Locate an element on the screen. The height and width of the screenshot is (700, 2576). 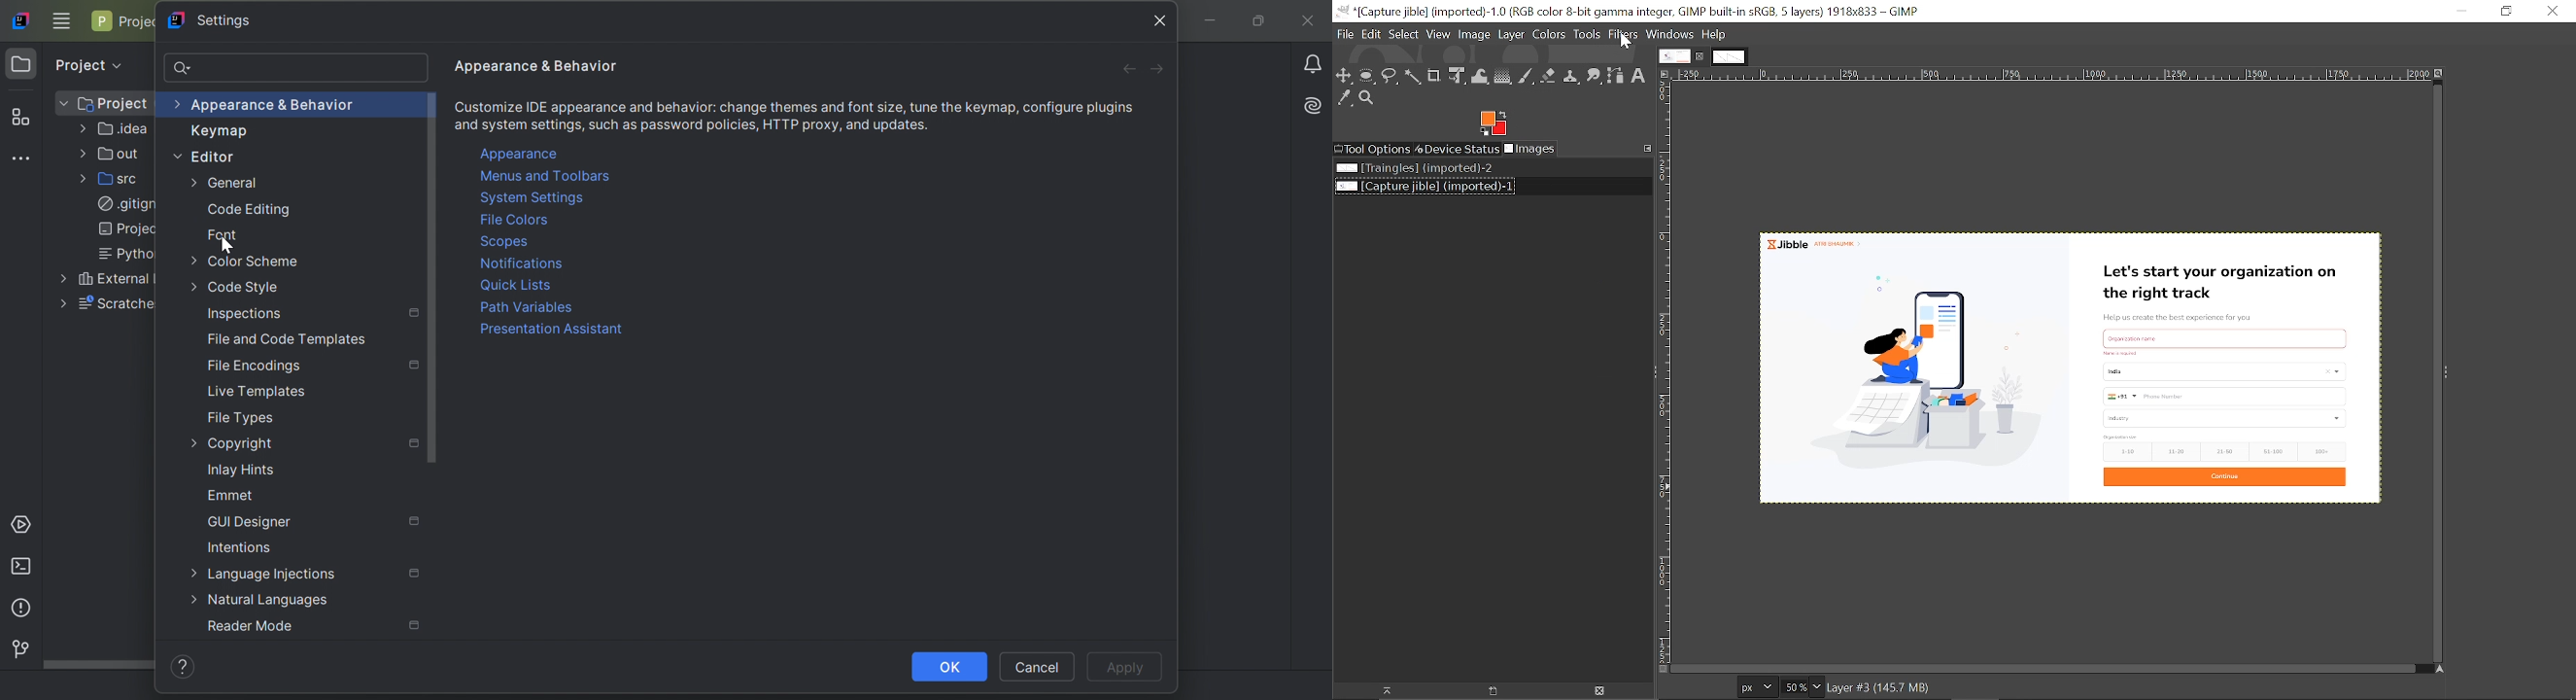
Images is located at coordinates (1531, 149).